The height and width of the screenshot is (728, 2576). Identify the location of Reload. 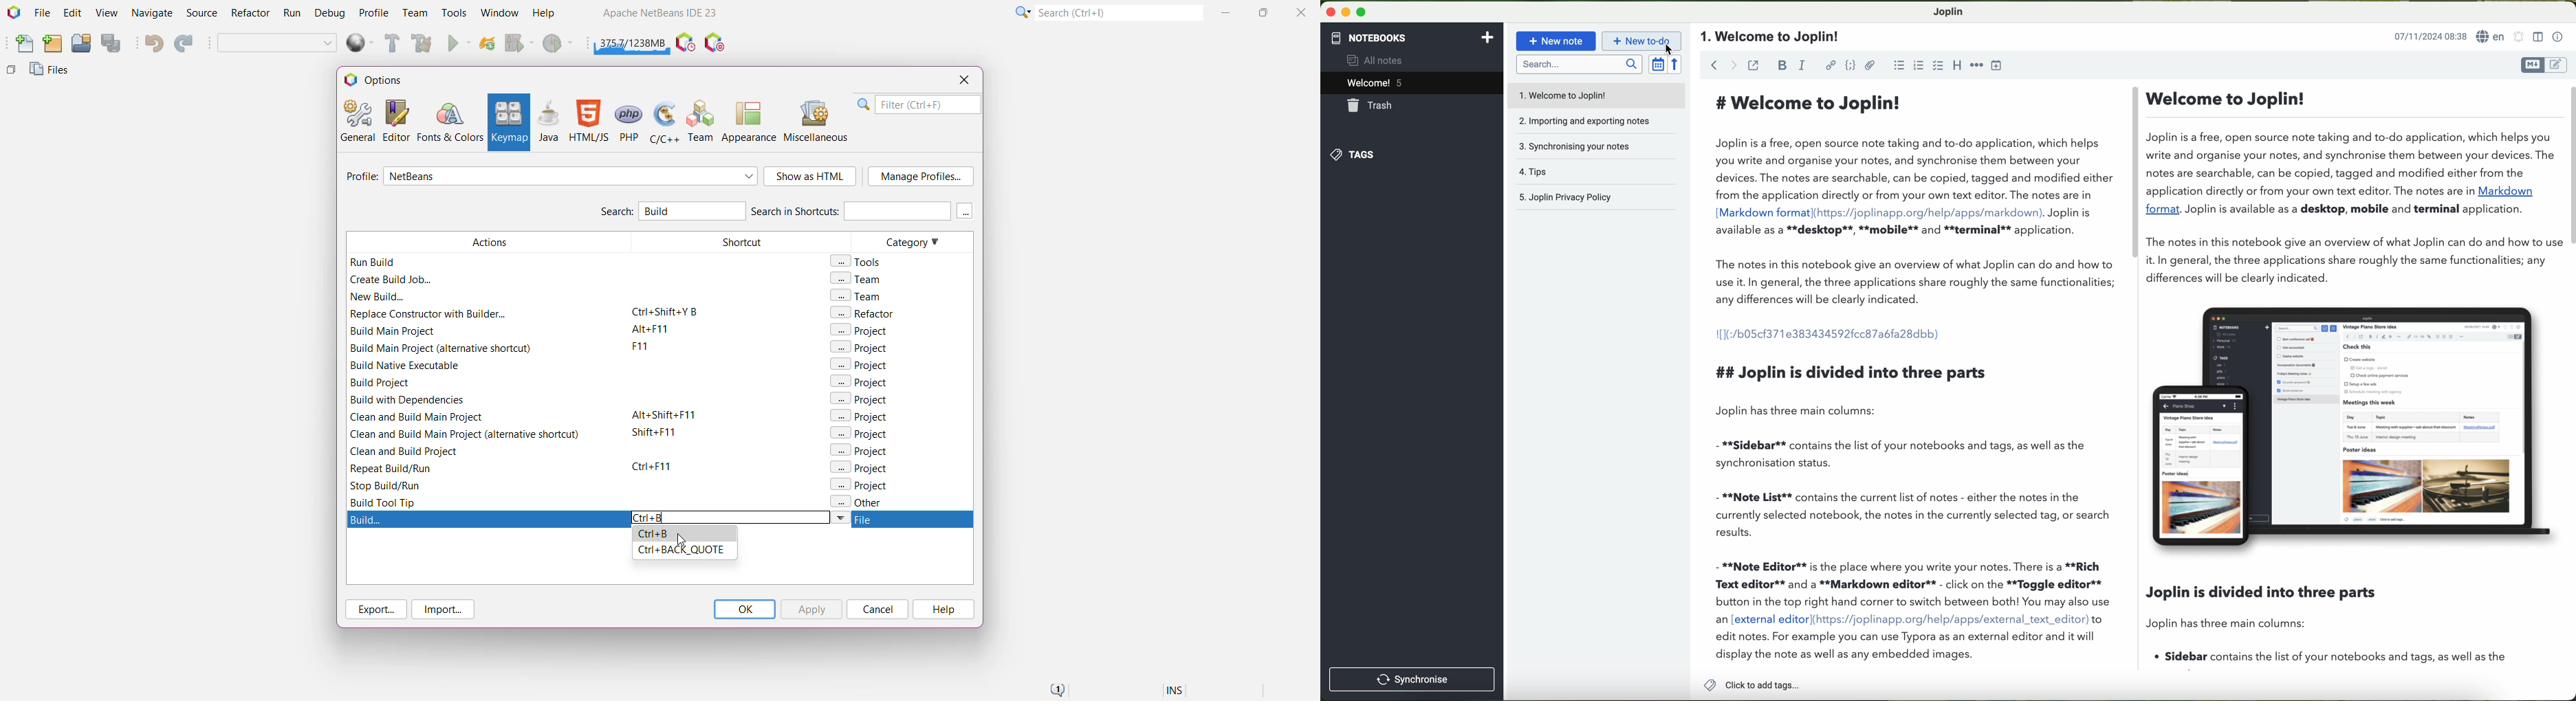
(488, 45).